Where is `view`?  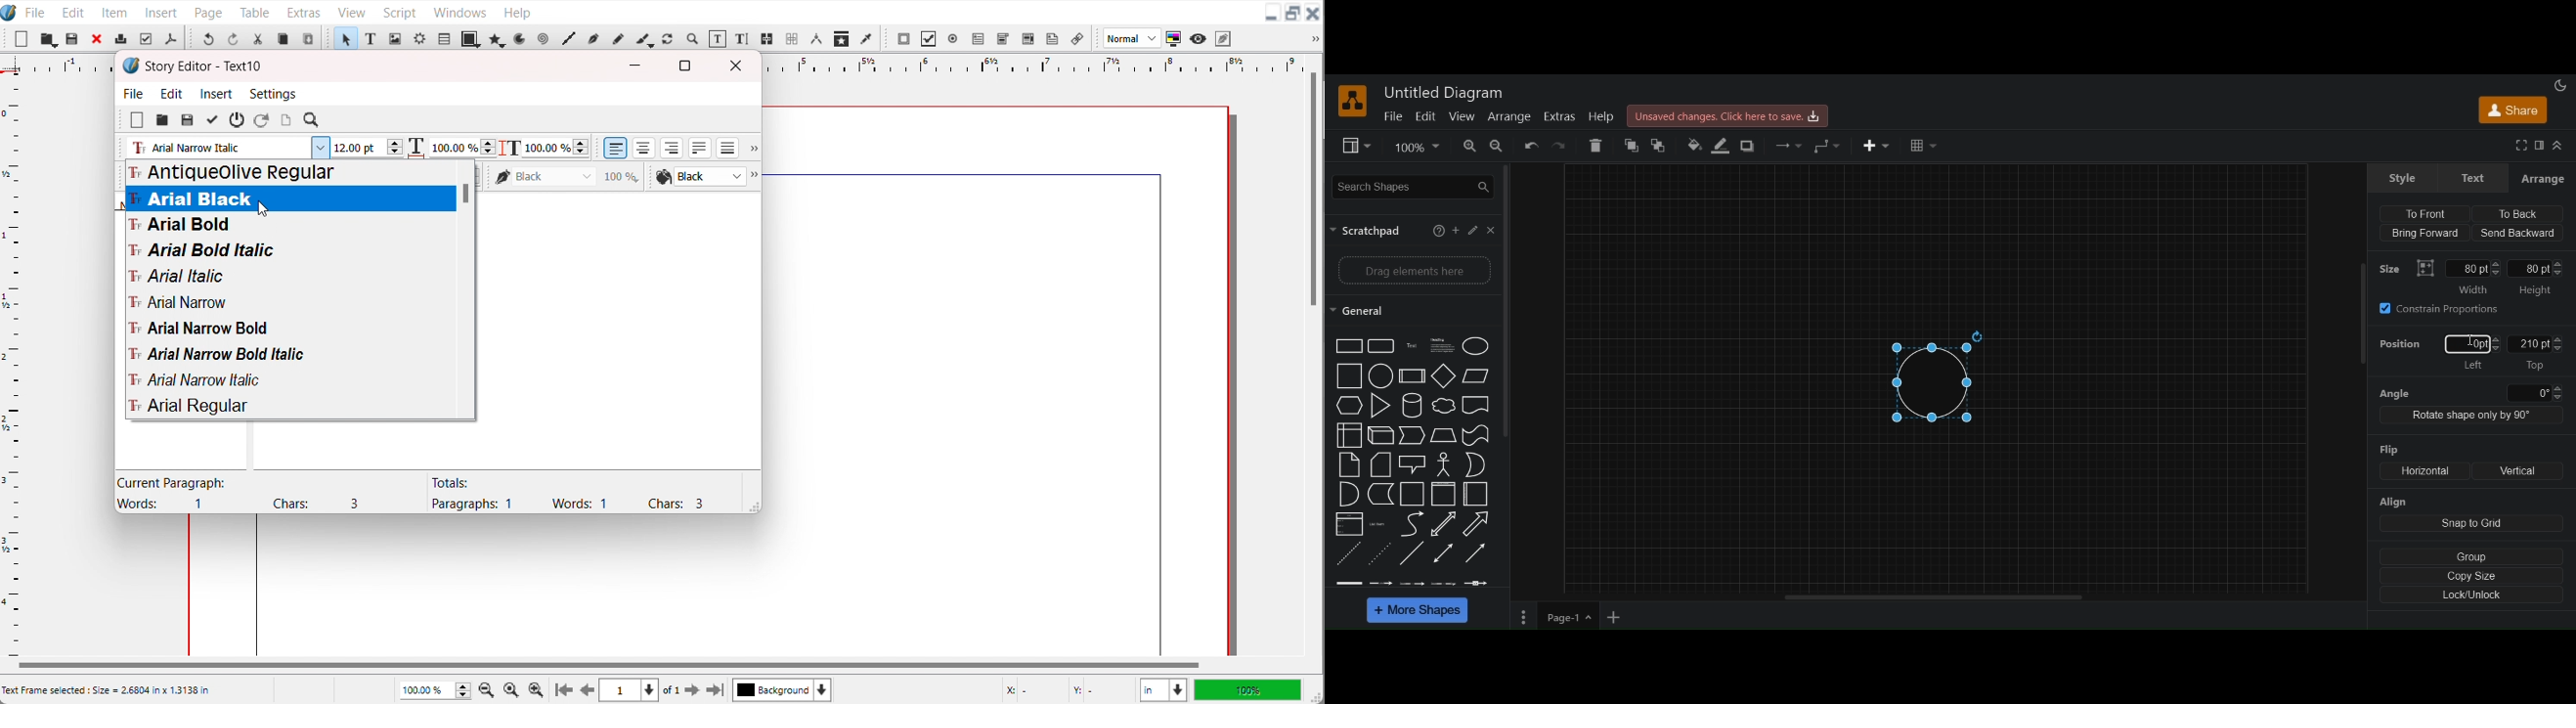 view is located at coordinates (1358, 147).